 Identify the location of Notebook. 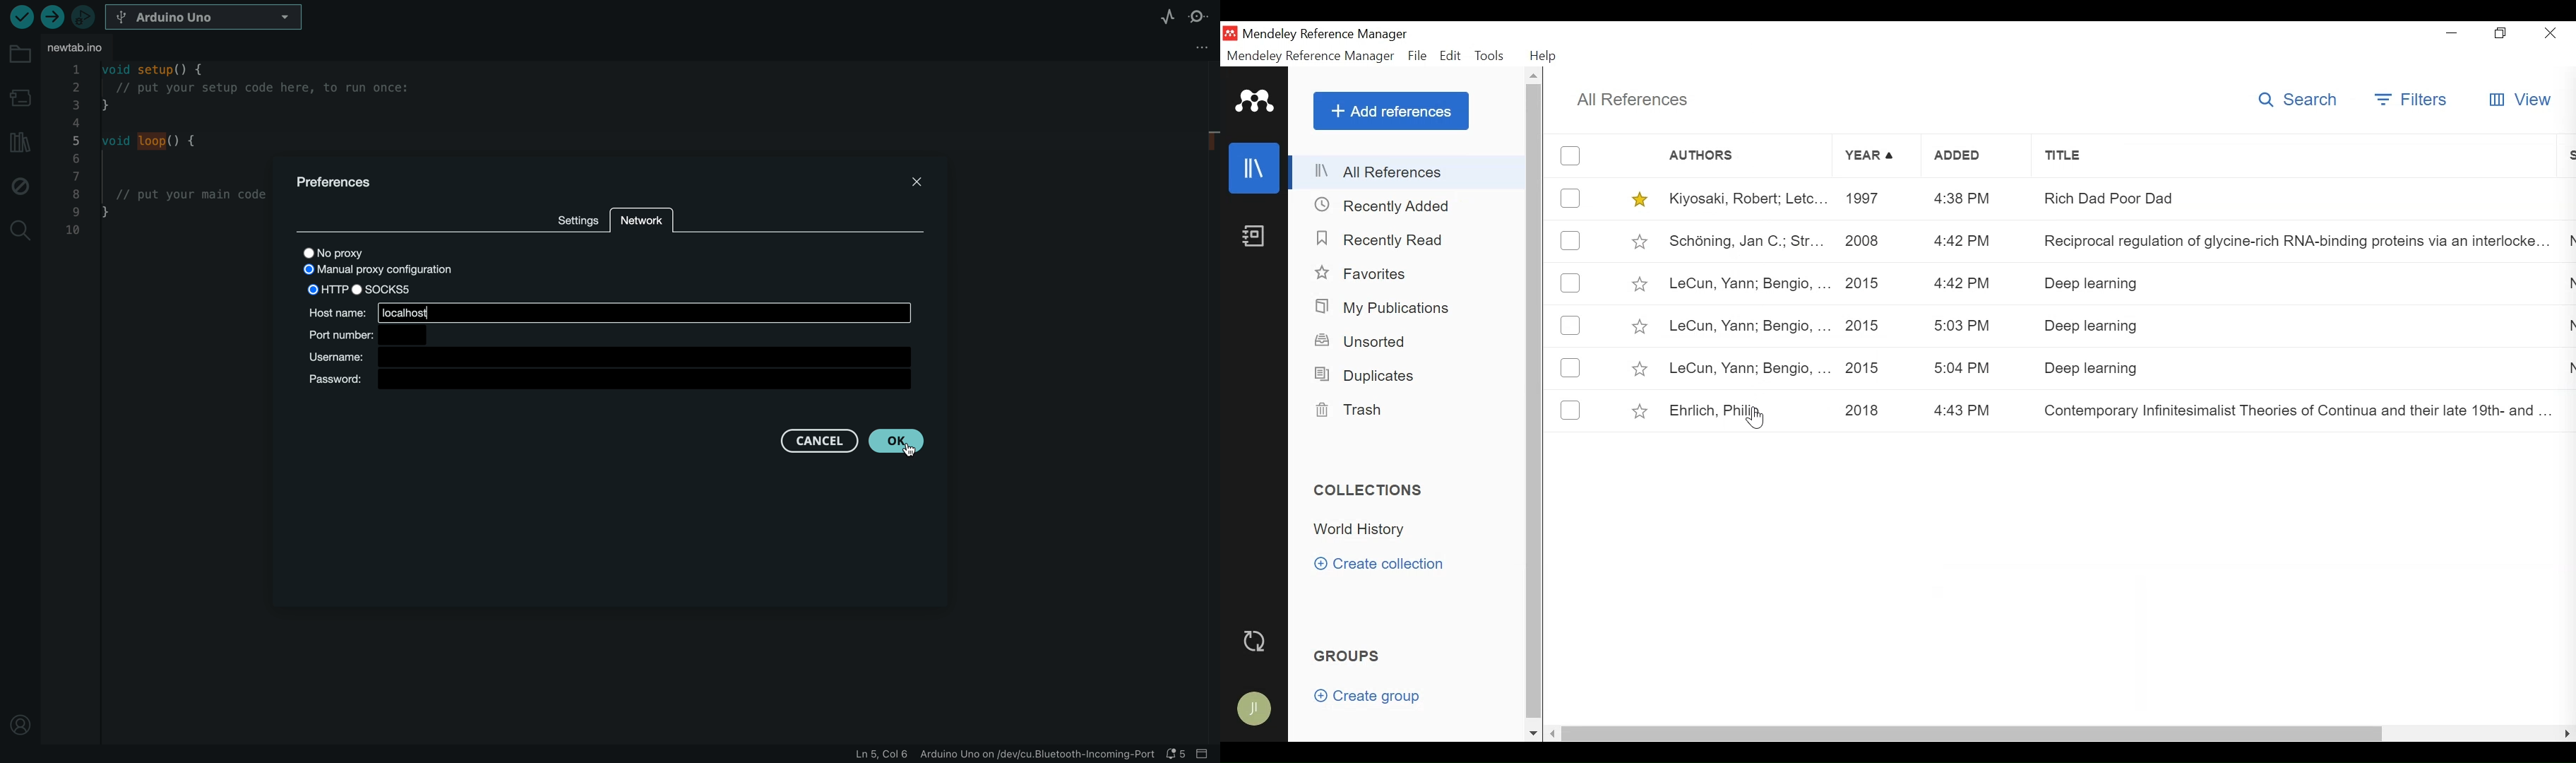
(1252, 239).